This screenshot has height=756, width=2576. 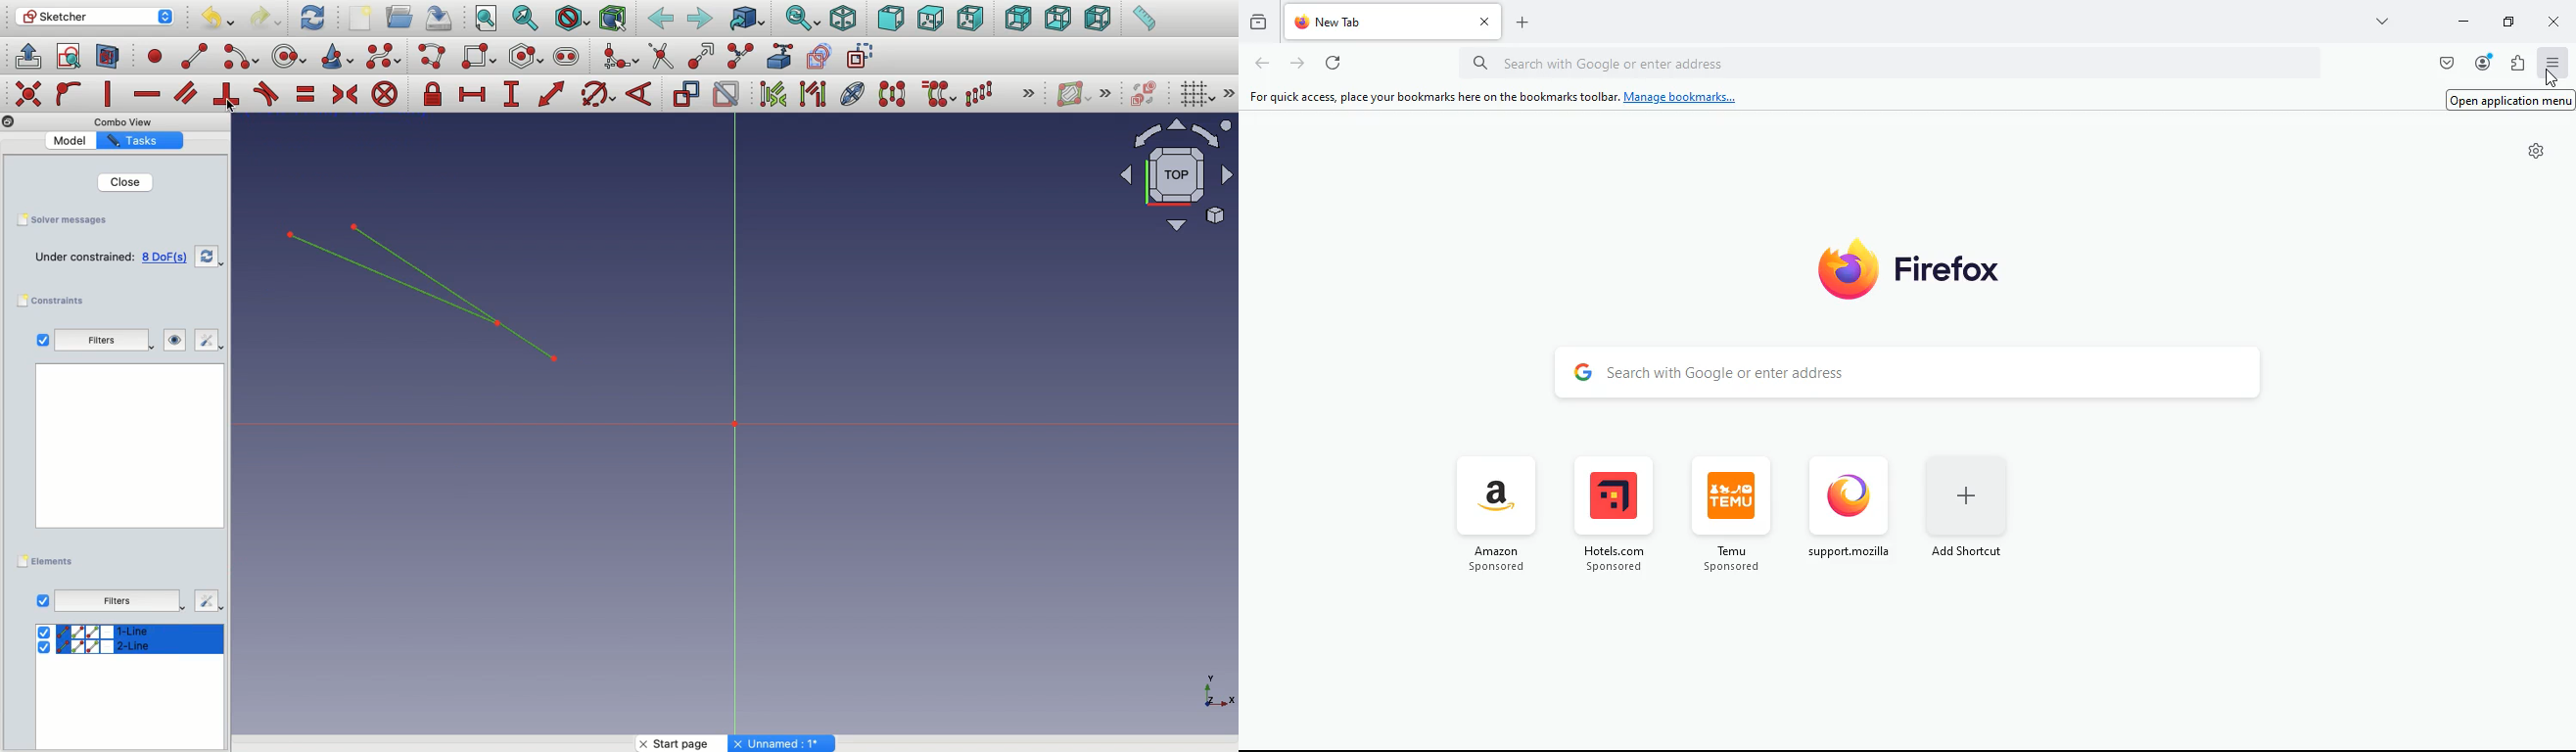 I want to click on open new tab, so click(x=1522, y=23).